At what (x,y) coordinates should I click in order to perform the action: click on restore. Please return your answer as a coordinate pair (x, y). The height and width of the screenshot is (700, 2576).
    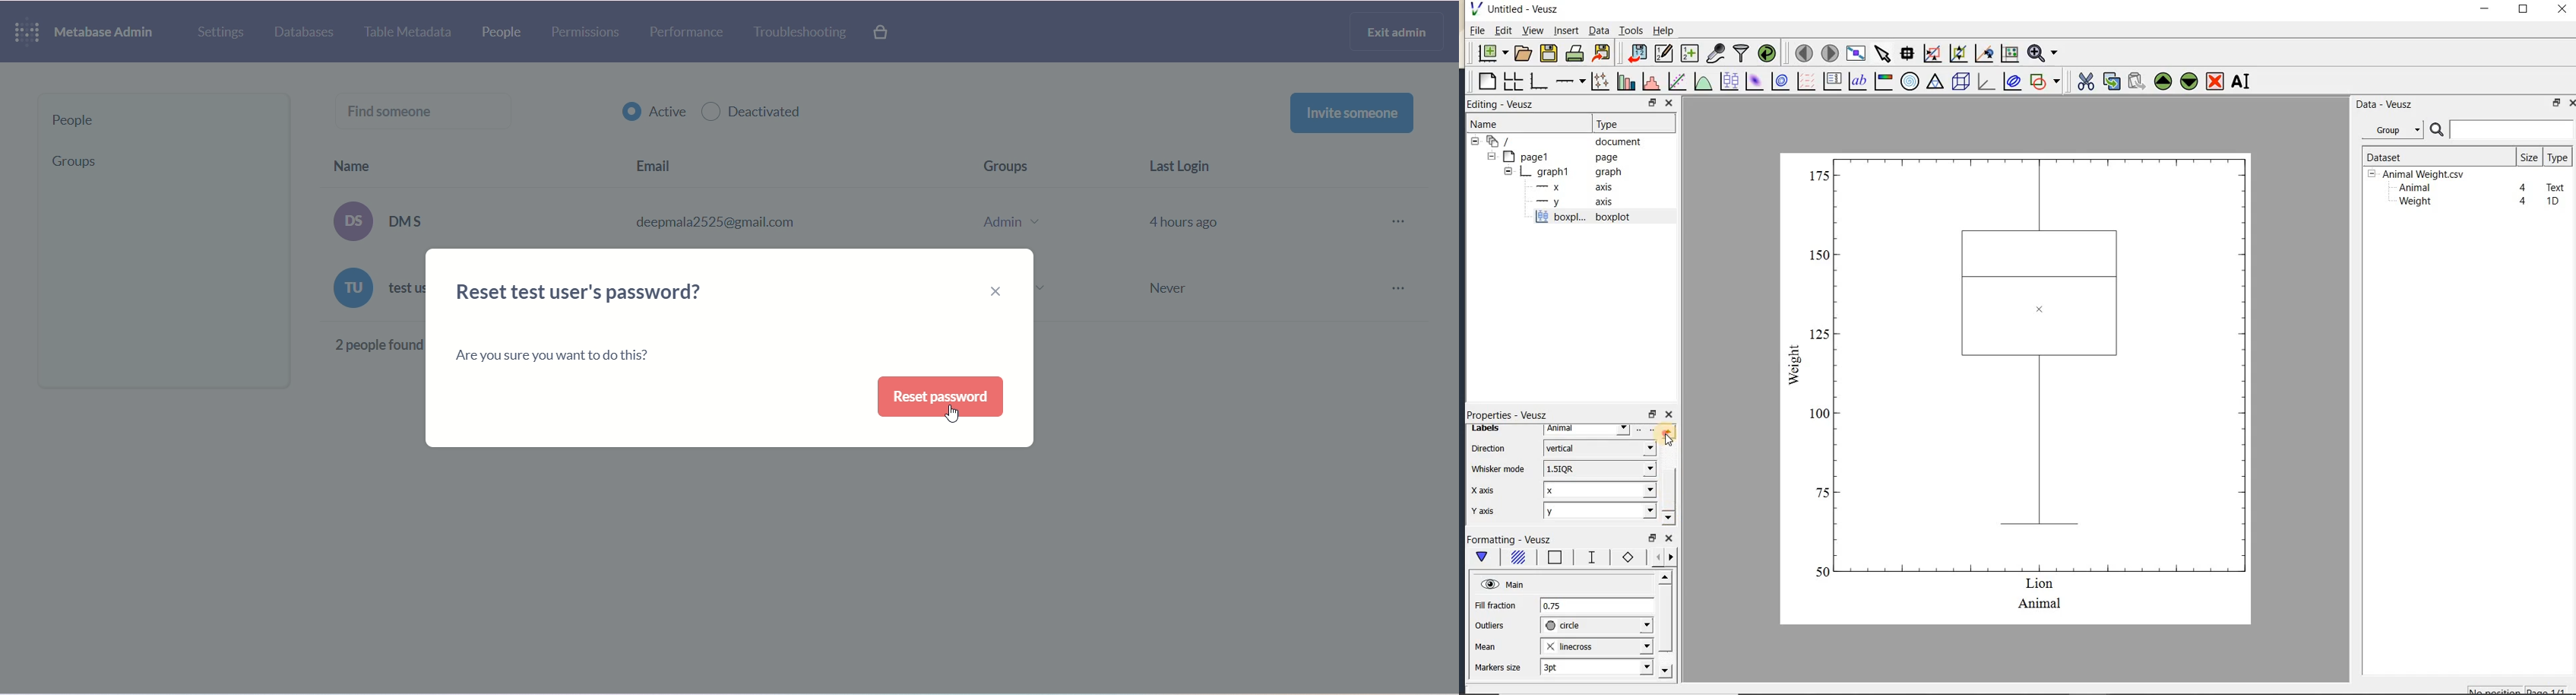
    Looking at the image, I should click on (1653, 539).